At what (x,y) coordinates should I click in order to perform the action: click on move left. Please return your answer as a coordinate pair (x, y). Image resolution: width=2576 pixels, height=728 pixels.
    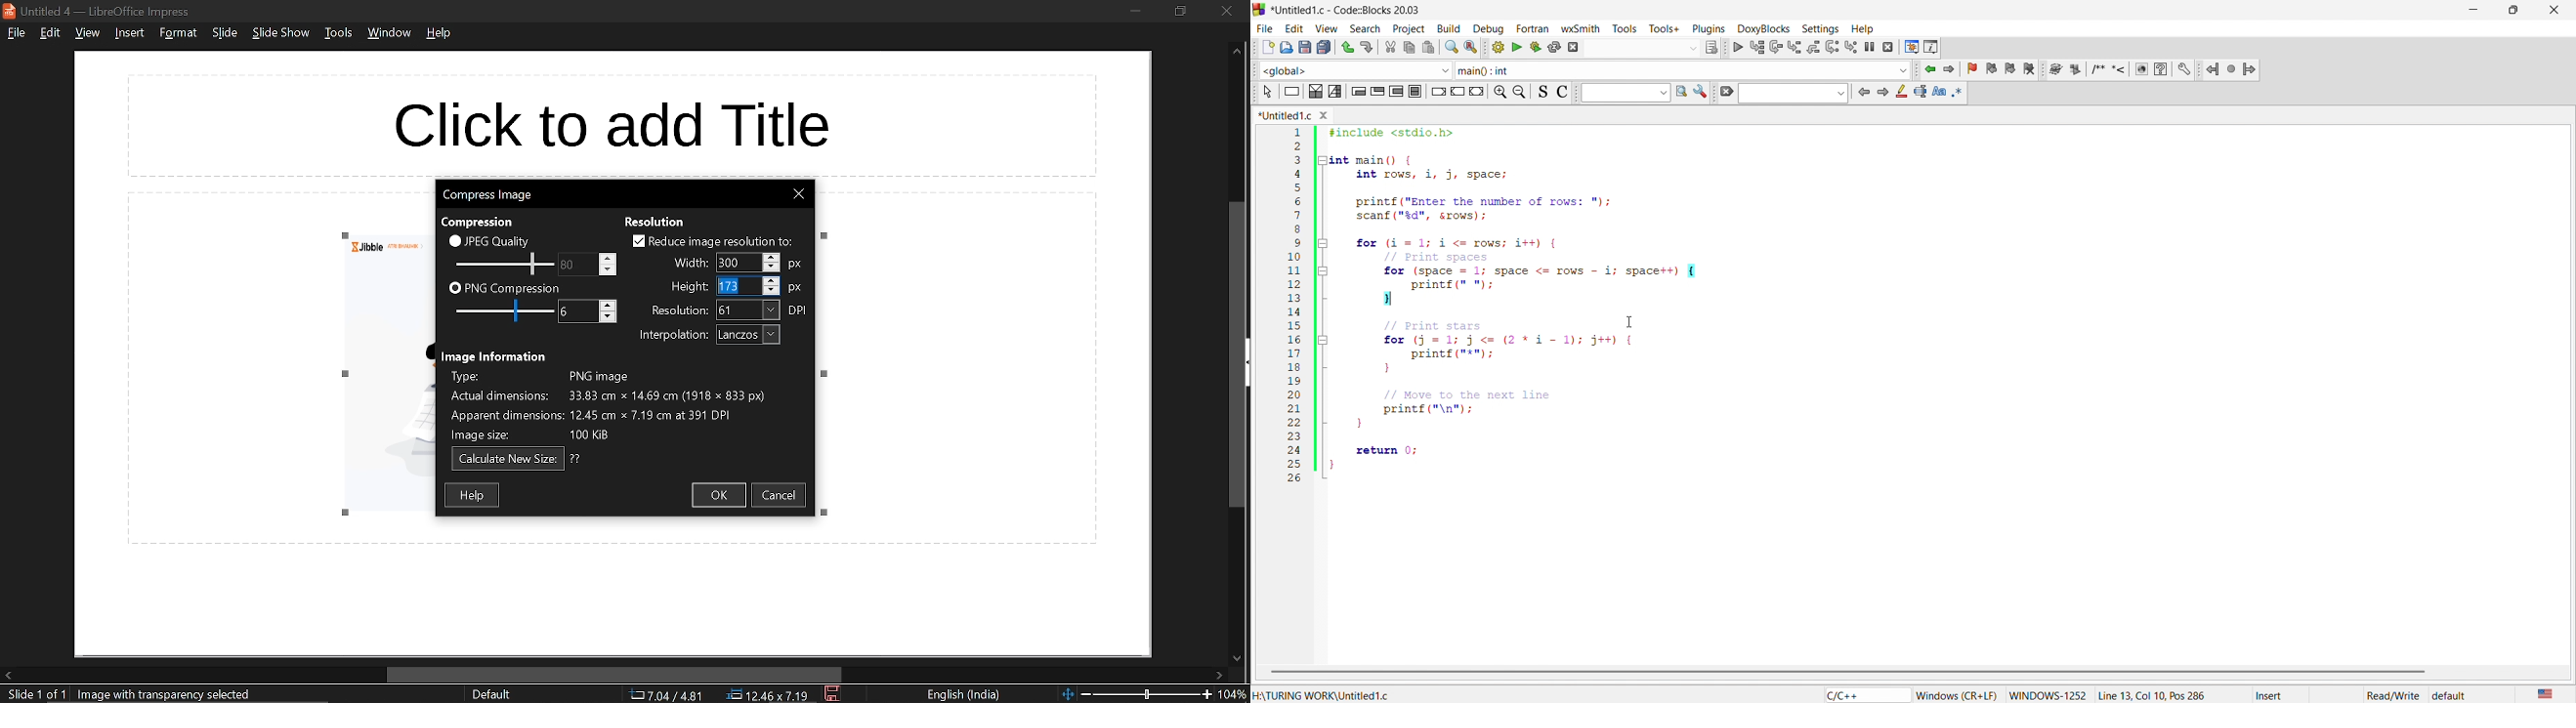
    Looking at the image, I should click on (8, 676).